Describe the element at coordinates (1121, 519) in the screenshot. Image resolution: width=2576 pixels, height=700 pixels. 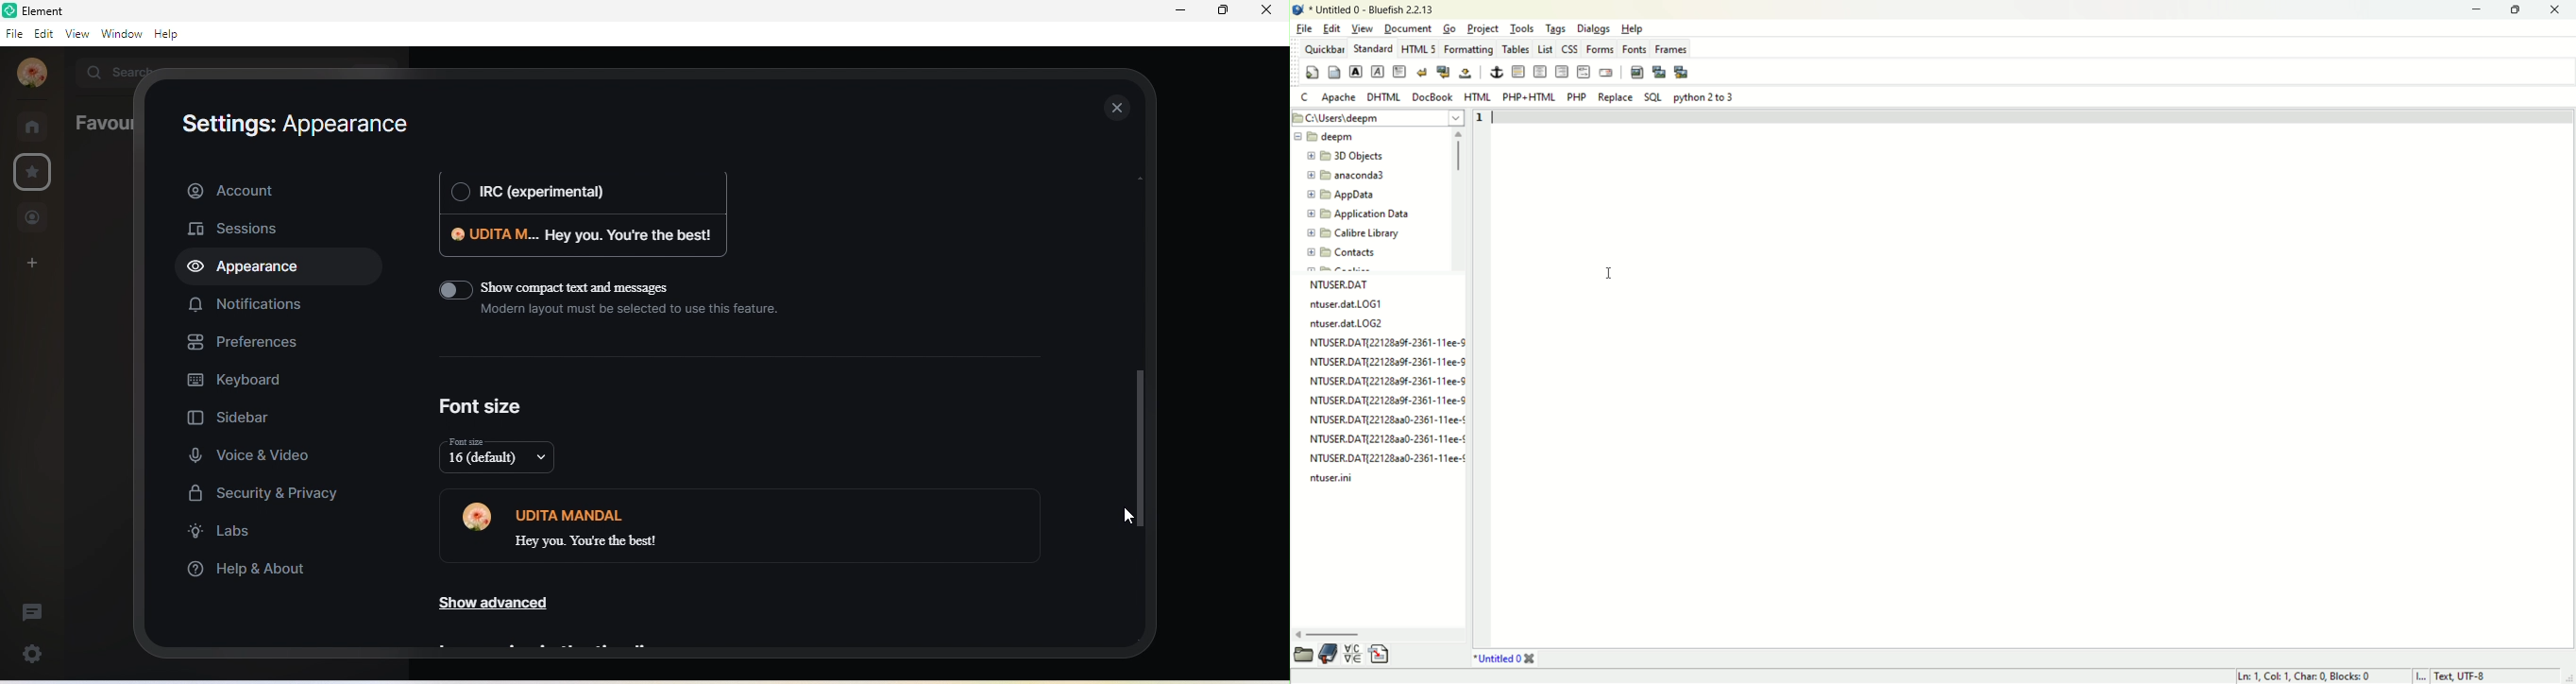
I see `cursor movement` at that location.